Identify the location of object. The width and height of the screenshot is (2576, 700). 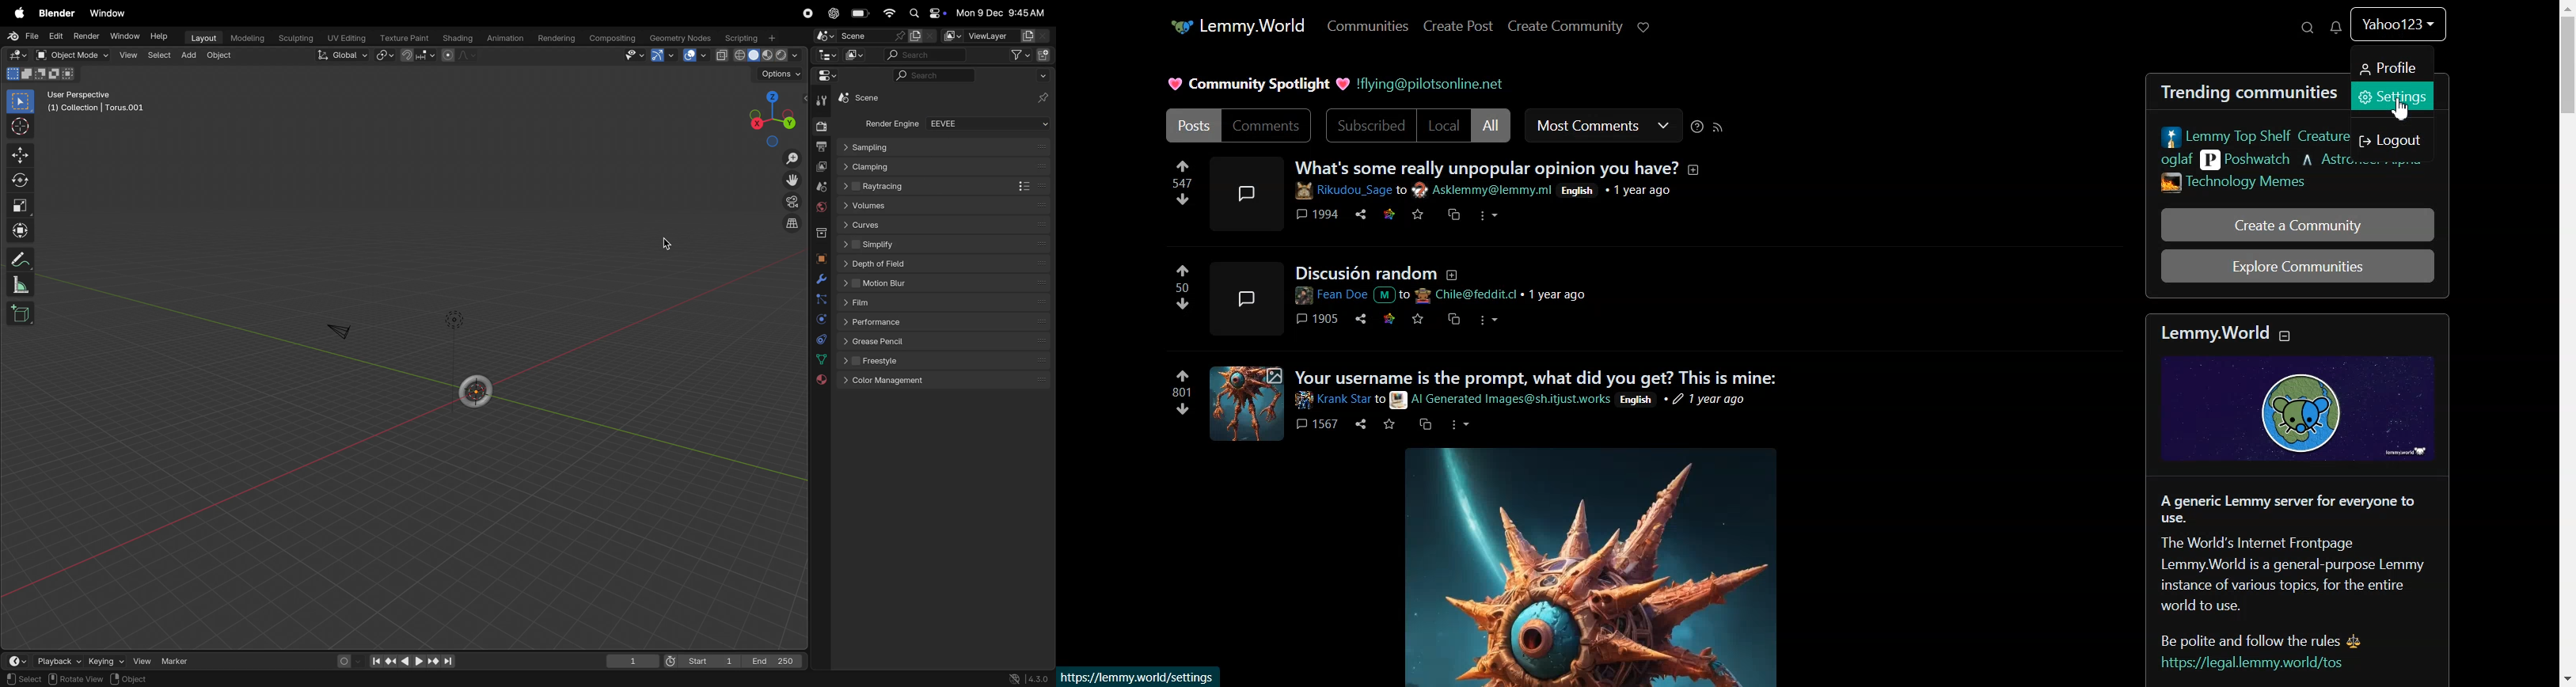
(221, 55).